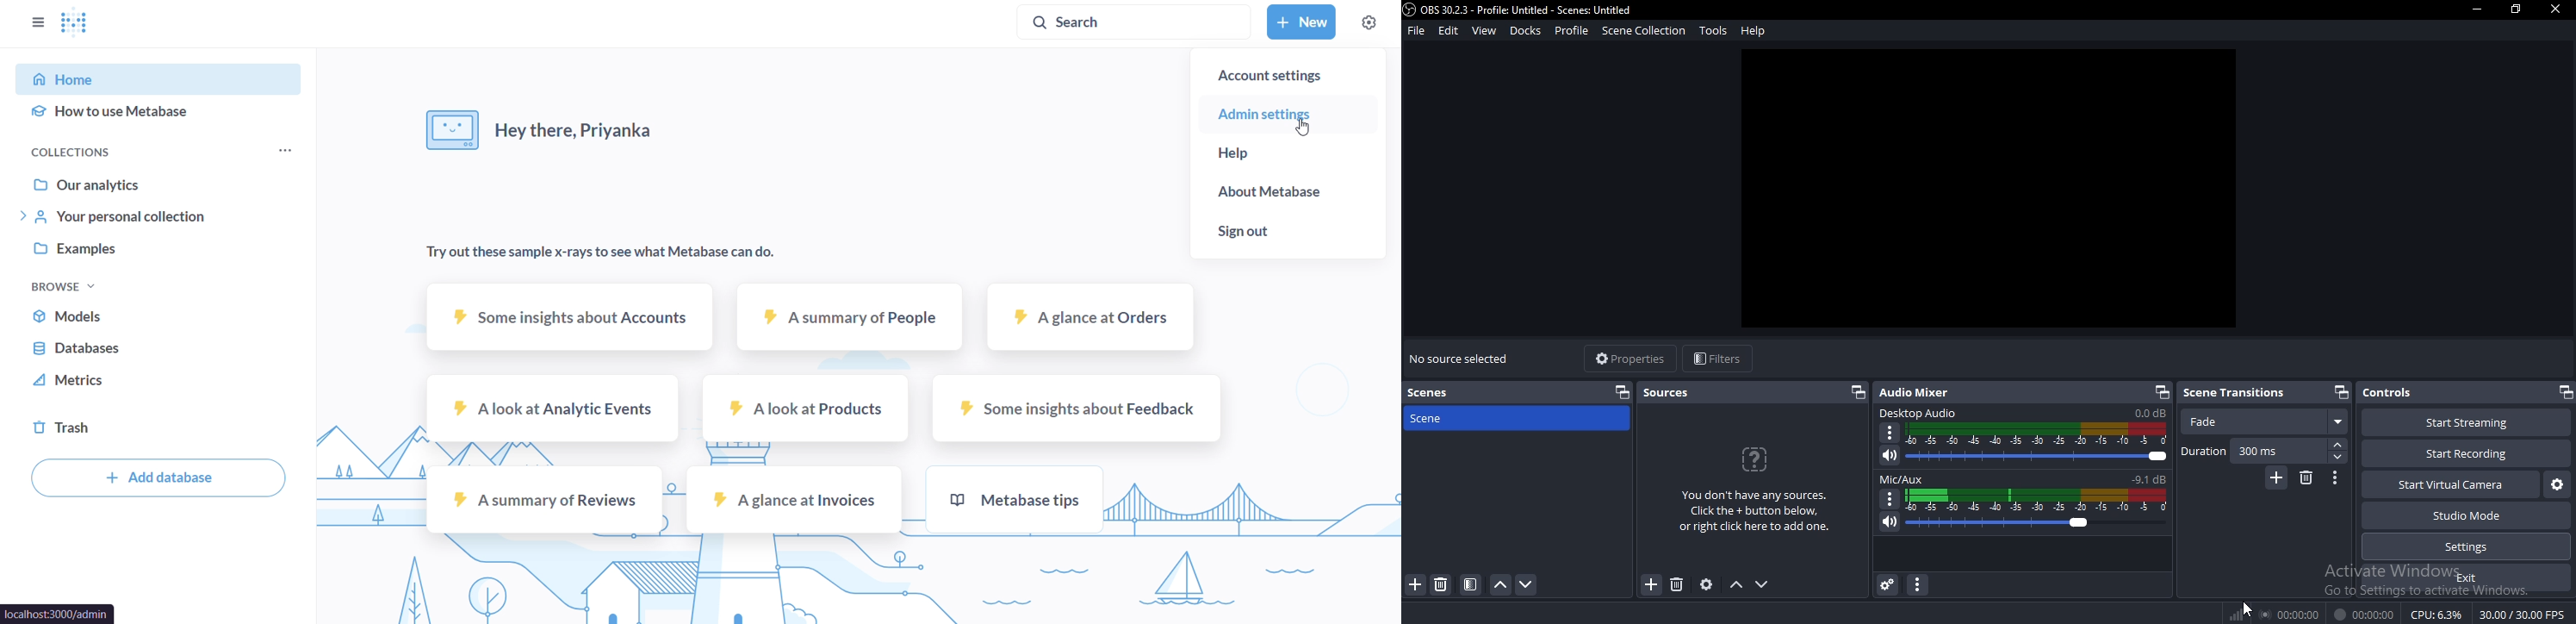 The image size is (2576, 644). Describe the element at coordinates (1915, 585) in the screenshot. I see `configure audio mixer` at that location.